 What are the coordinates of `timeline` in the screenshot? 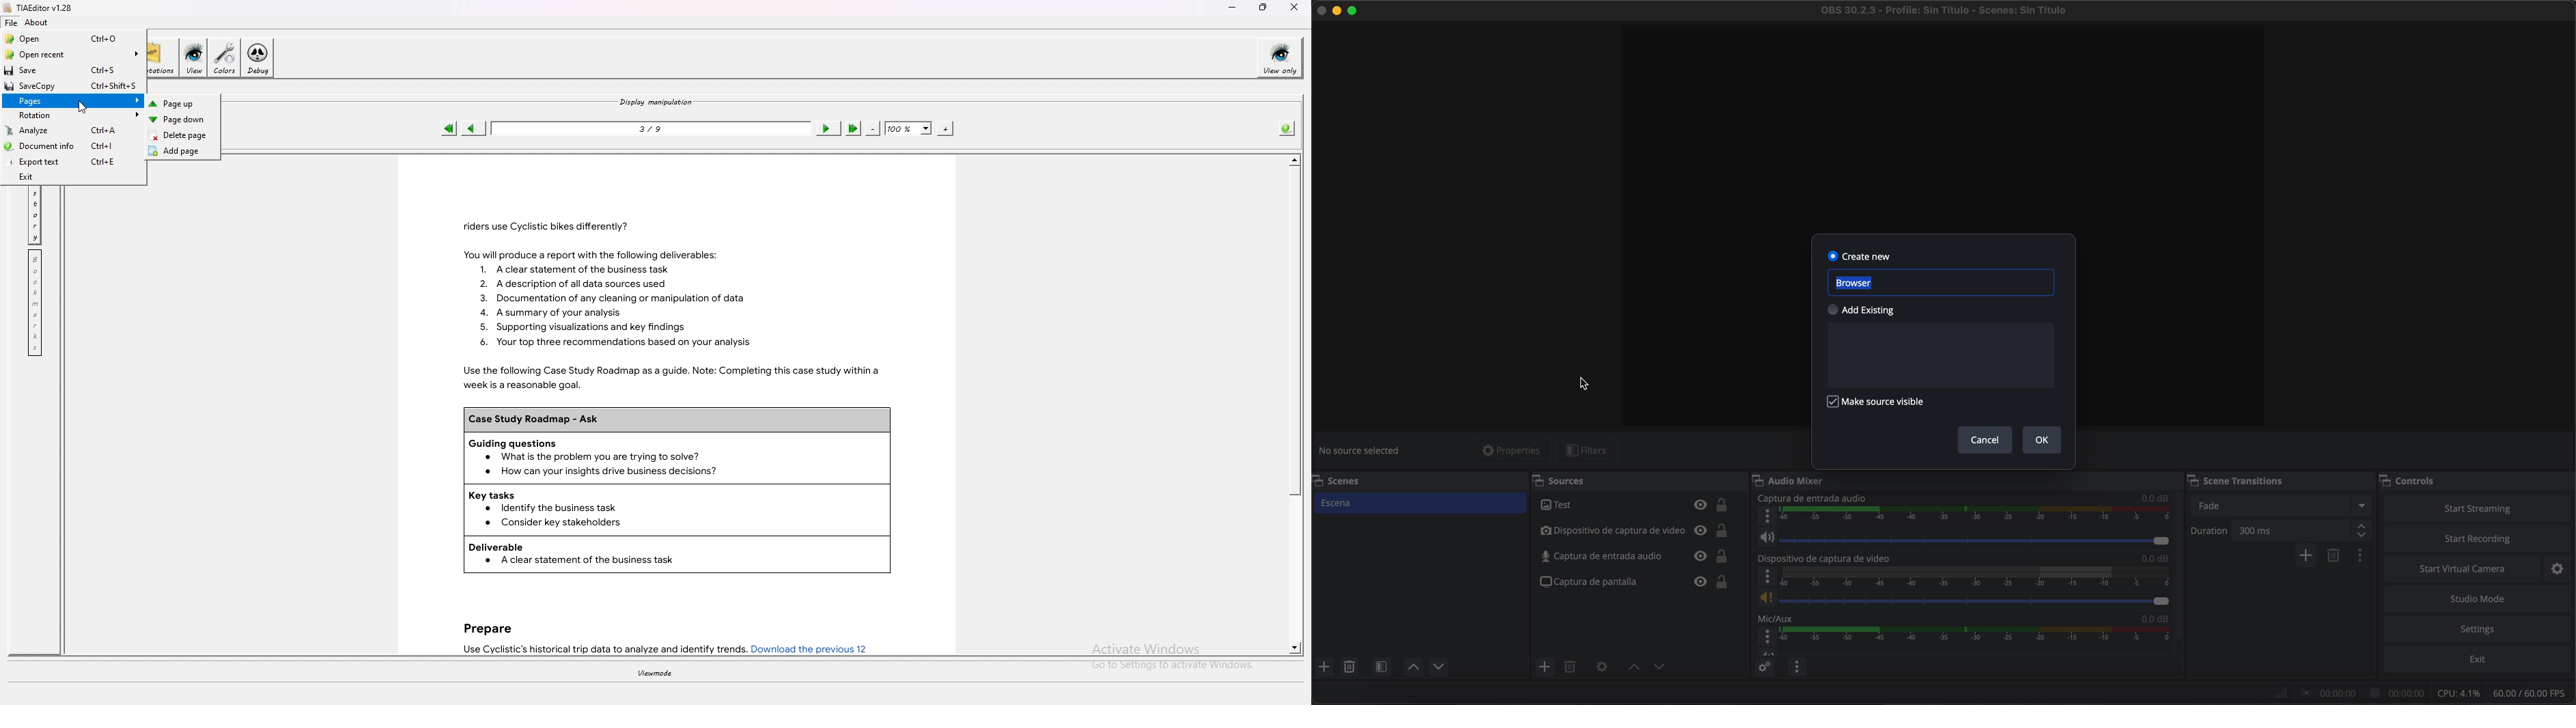 It's located at (1977, 516).